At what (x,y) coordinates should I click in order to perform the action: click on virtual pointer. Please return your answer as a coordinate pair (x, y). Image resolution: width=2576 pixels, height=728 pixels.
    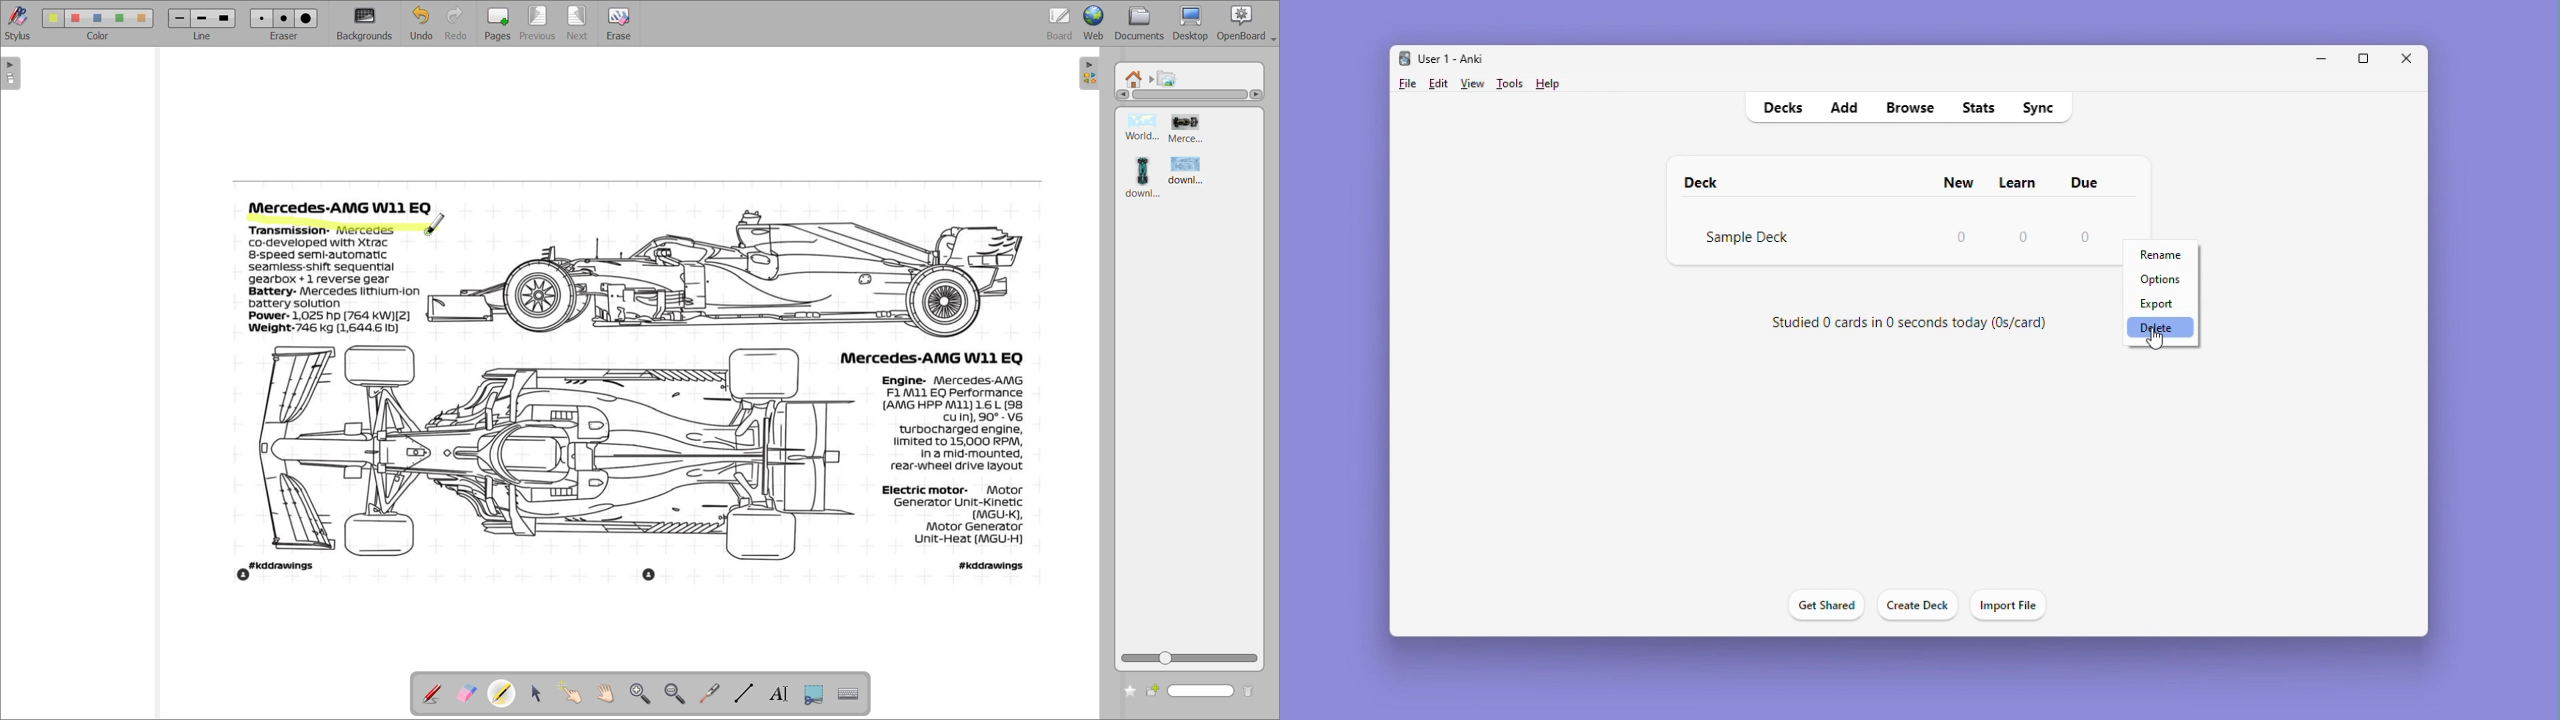
    Looking at the image, I should click on (711, 693).